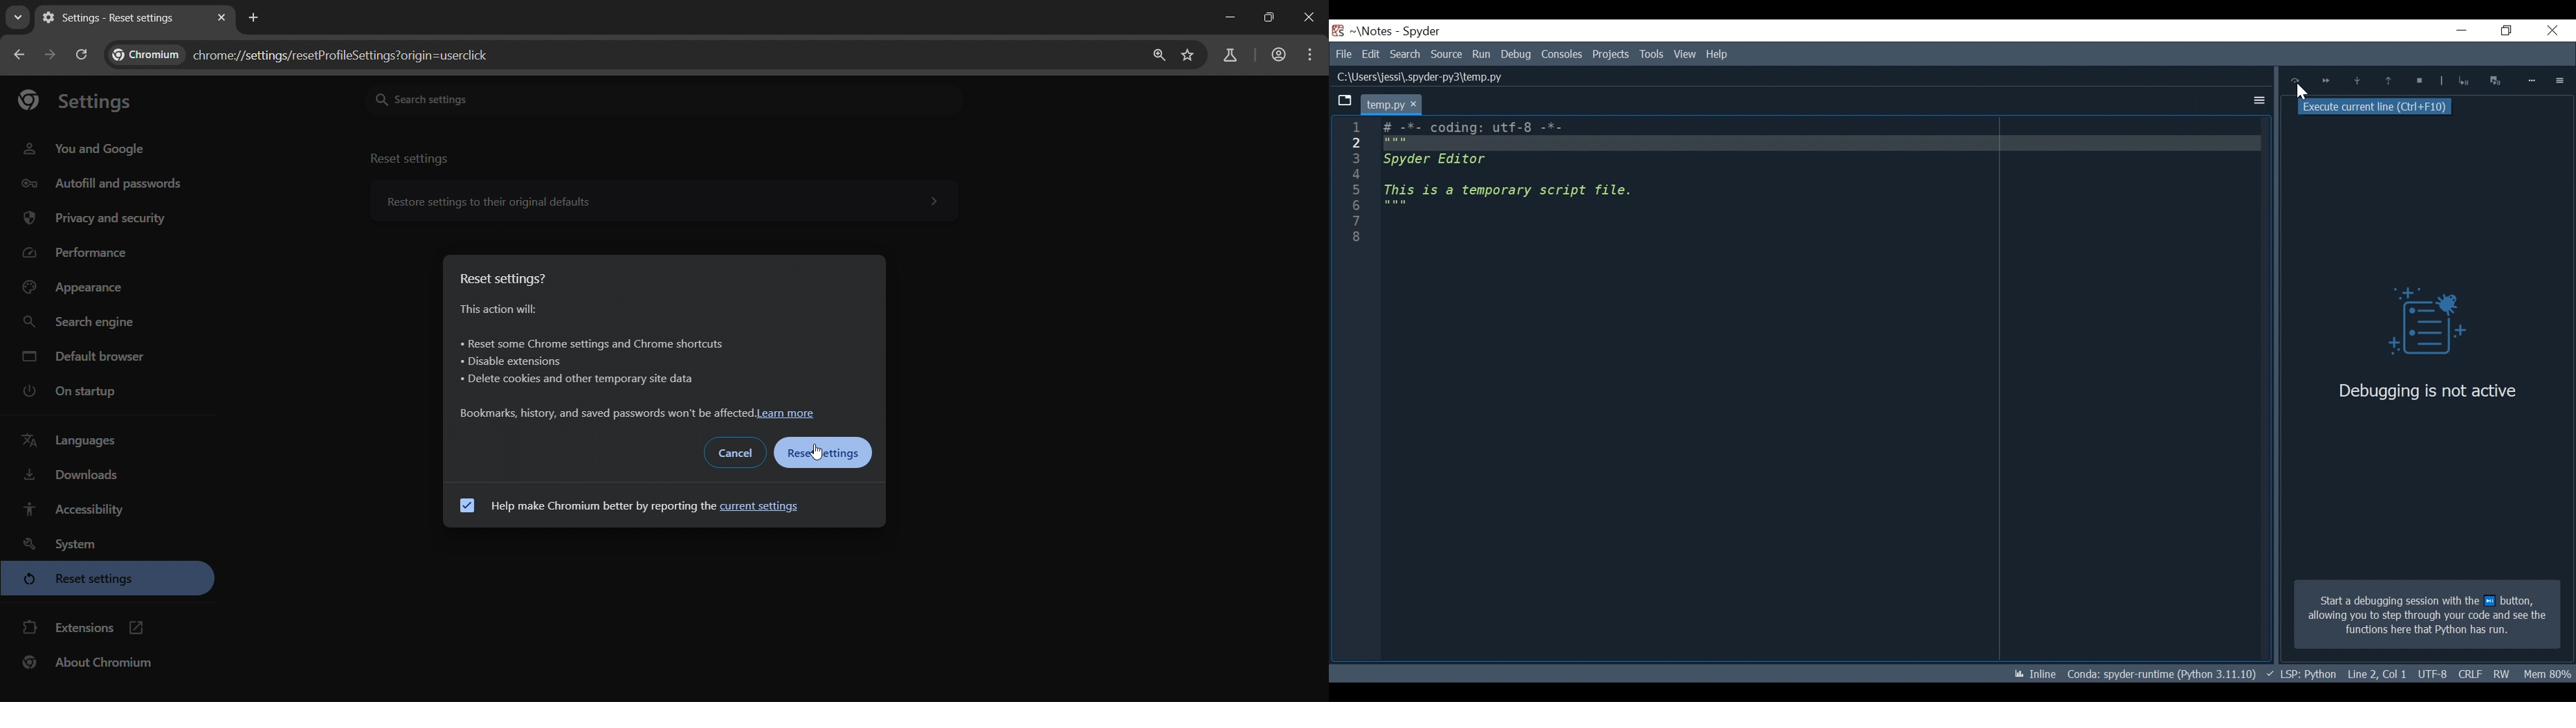 This screenshot has height=728, width=2576. What do you see at coordinates (1516, 54) in the screenshot?
I see `Debug` at bounding box center [1516, 54].